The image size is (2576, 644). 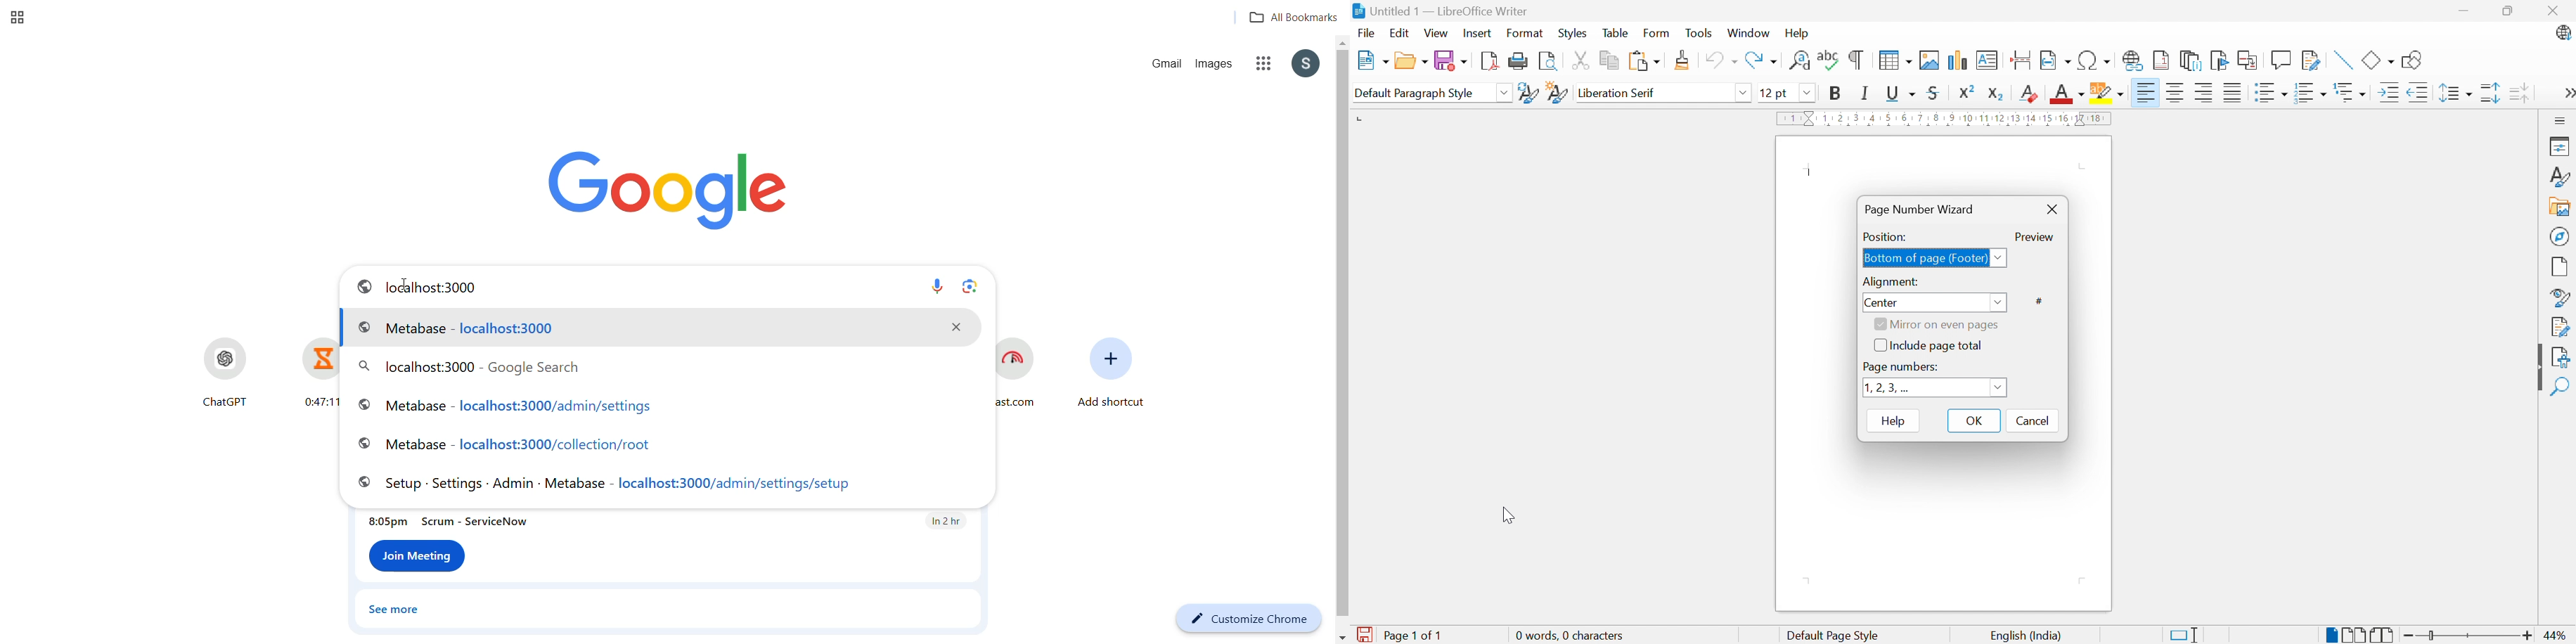 I want to click on Join meeting, so click(x=419, y=557).